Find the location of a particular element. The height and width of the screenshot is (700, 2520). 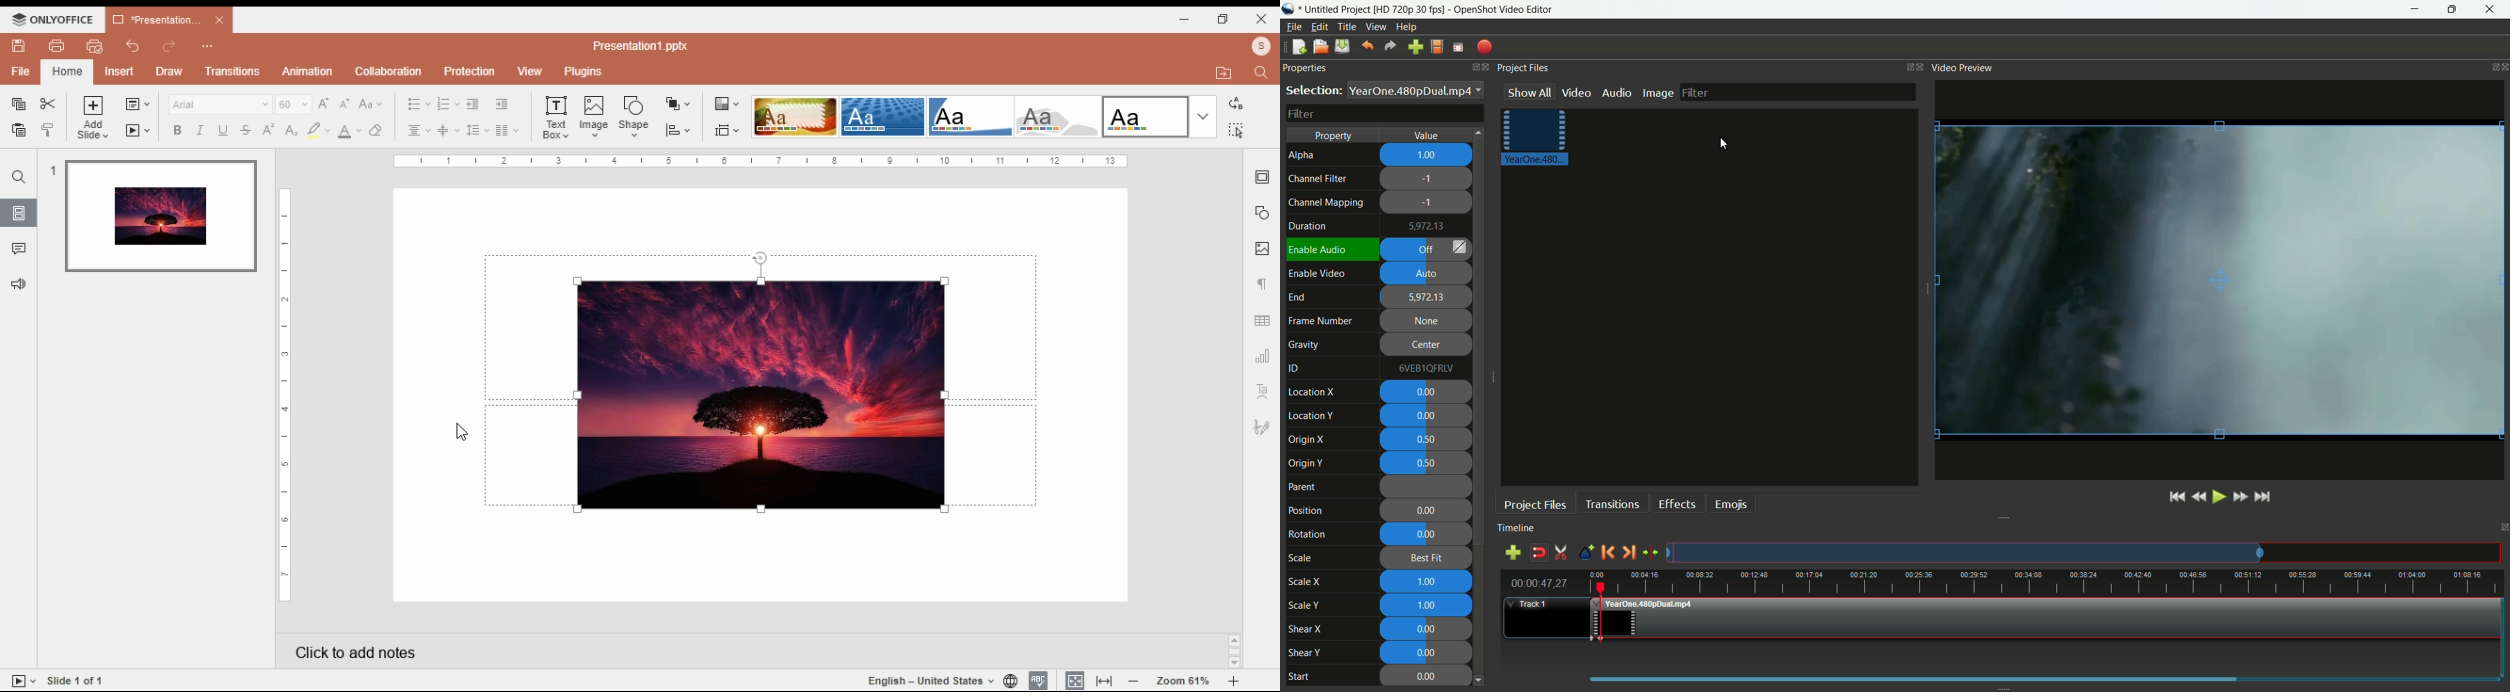

current time is located at coordinates (1538, 583).